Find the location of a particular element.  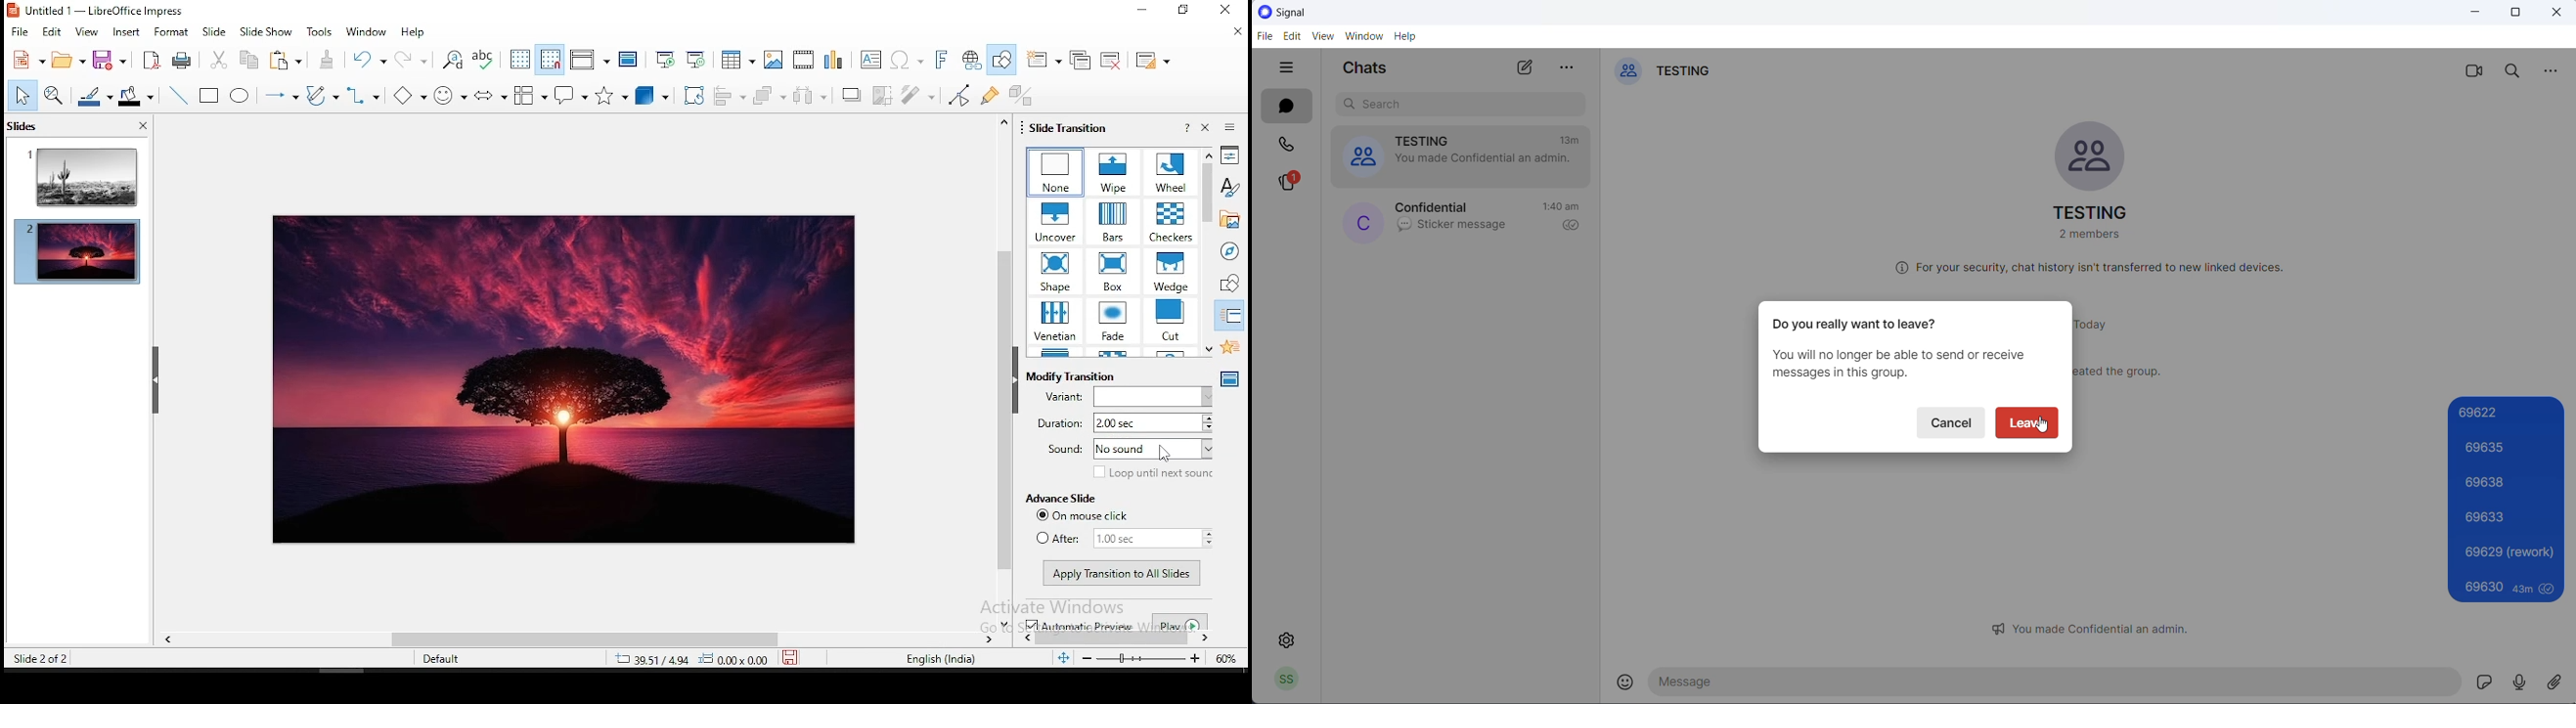

close is located at coordinates (1235, 31).